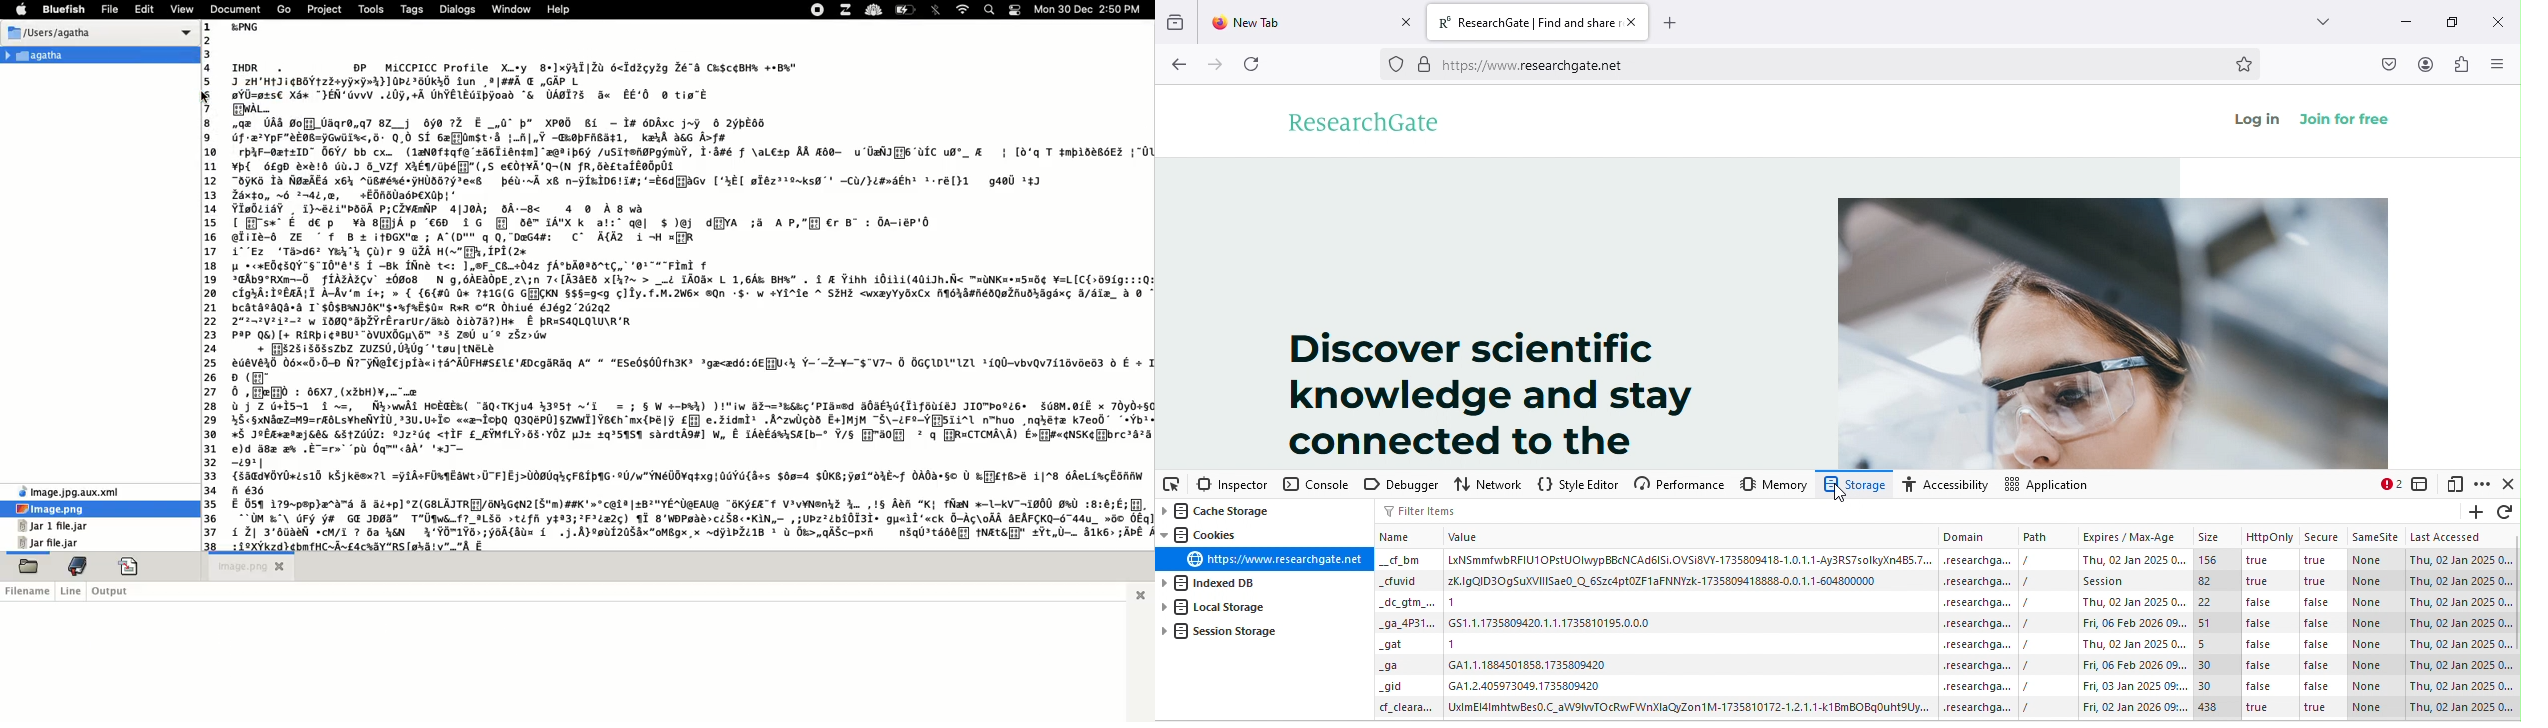 This screenshot has height=728, width=2548. Describe the element at coordinates (1172, 484) in the screenshot. I see `pick an element from the page` at that location.